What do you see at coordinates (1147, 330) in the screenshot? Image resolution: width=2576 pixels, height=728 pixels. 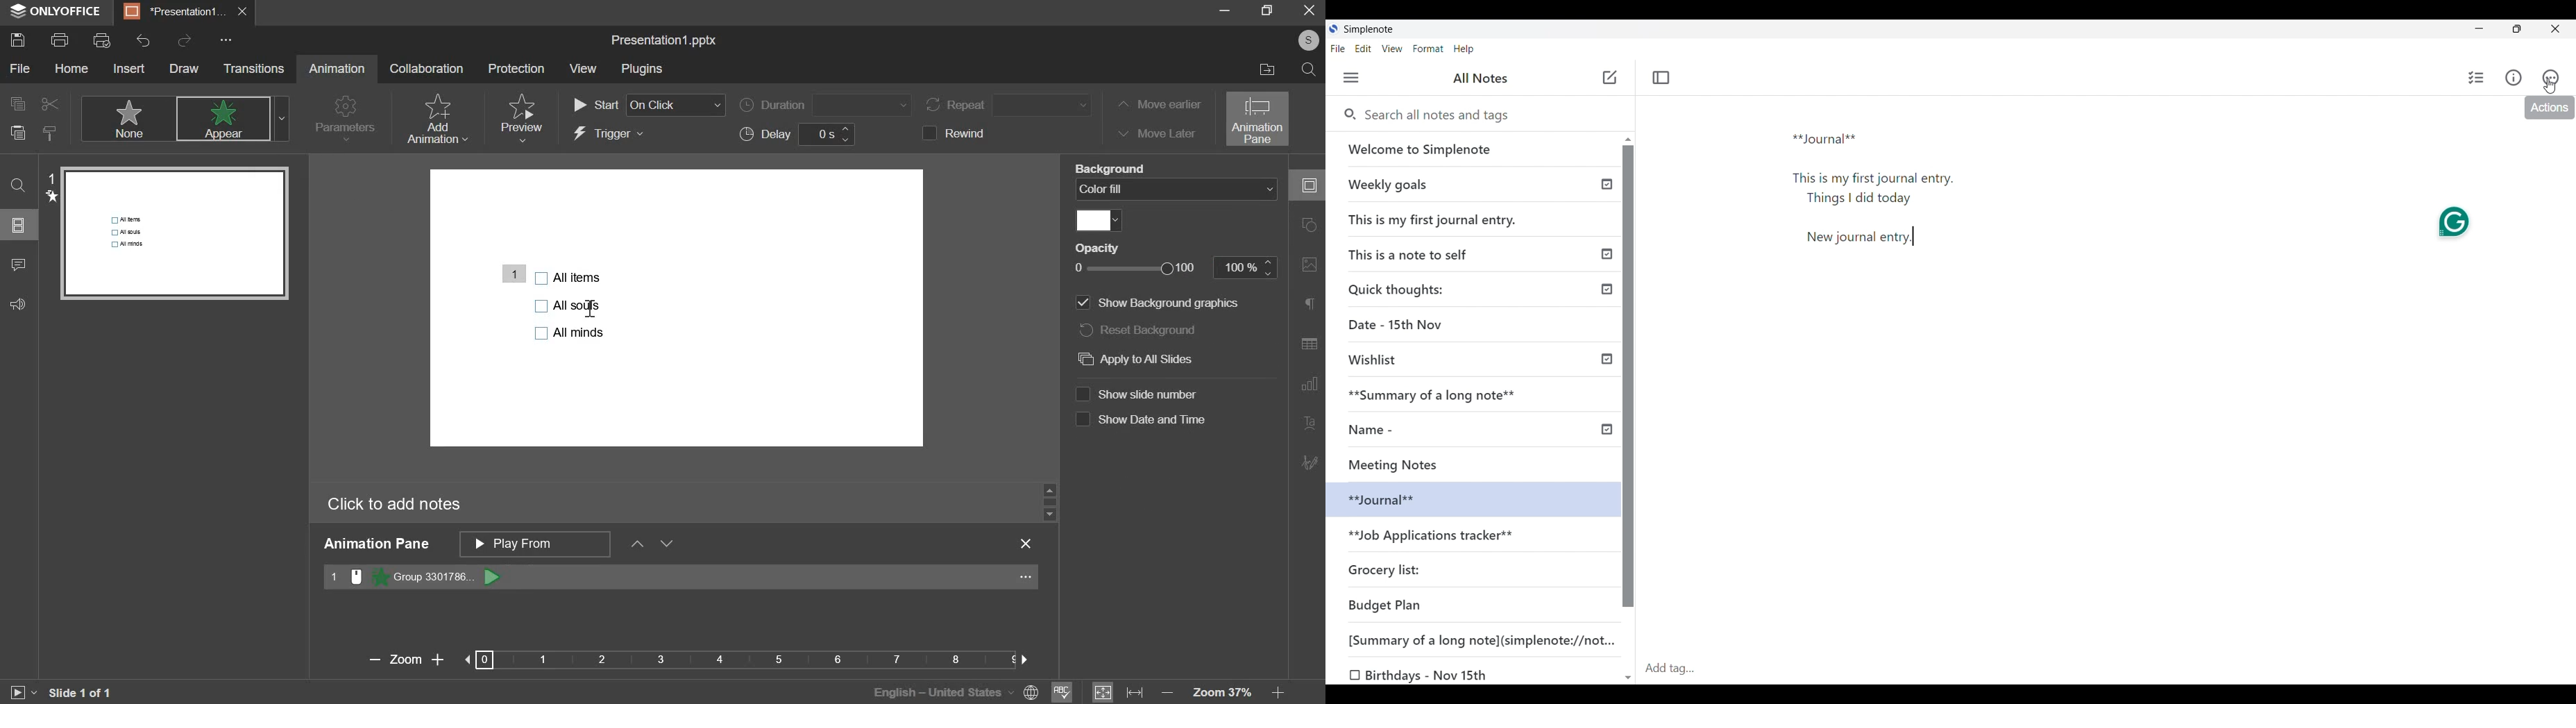 I see `reset background` at bounding box center [1147, 330].